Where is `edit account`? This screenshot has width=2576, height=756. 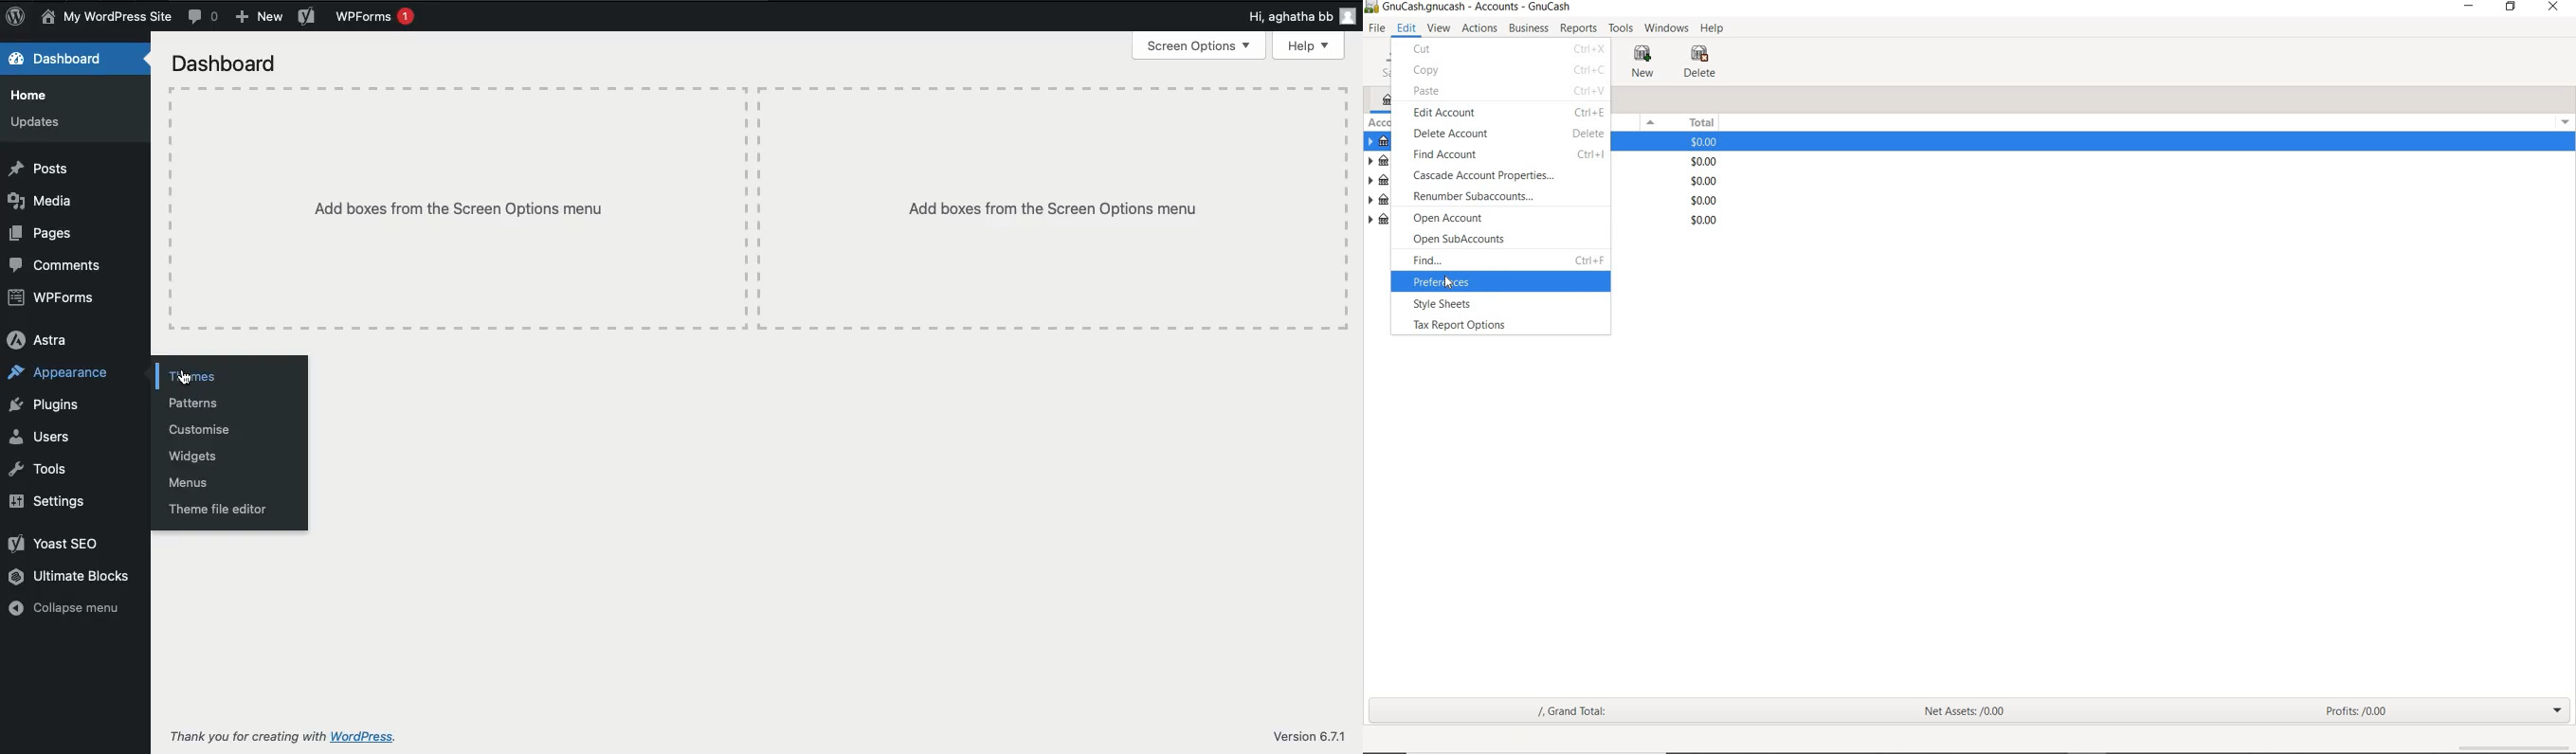
edit account is located at coordinates (1442, 113).